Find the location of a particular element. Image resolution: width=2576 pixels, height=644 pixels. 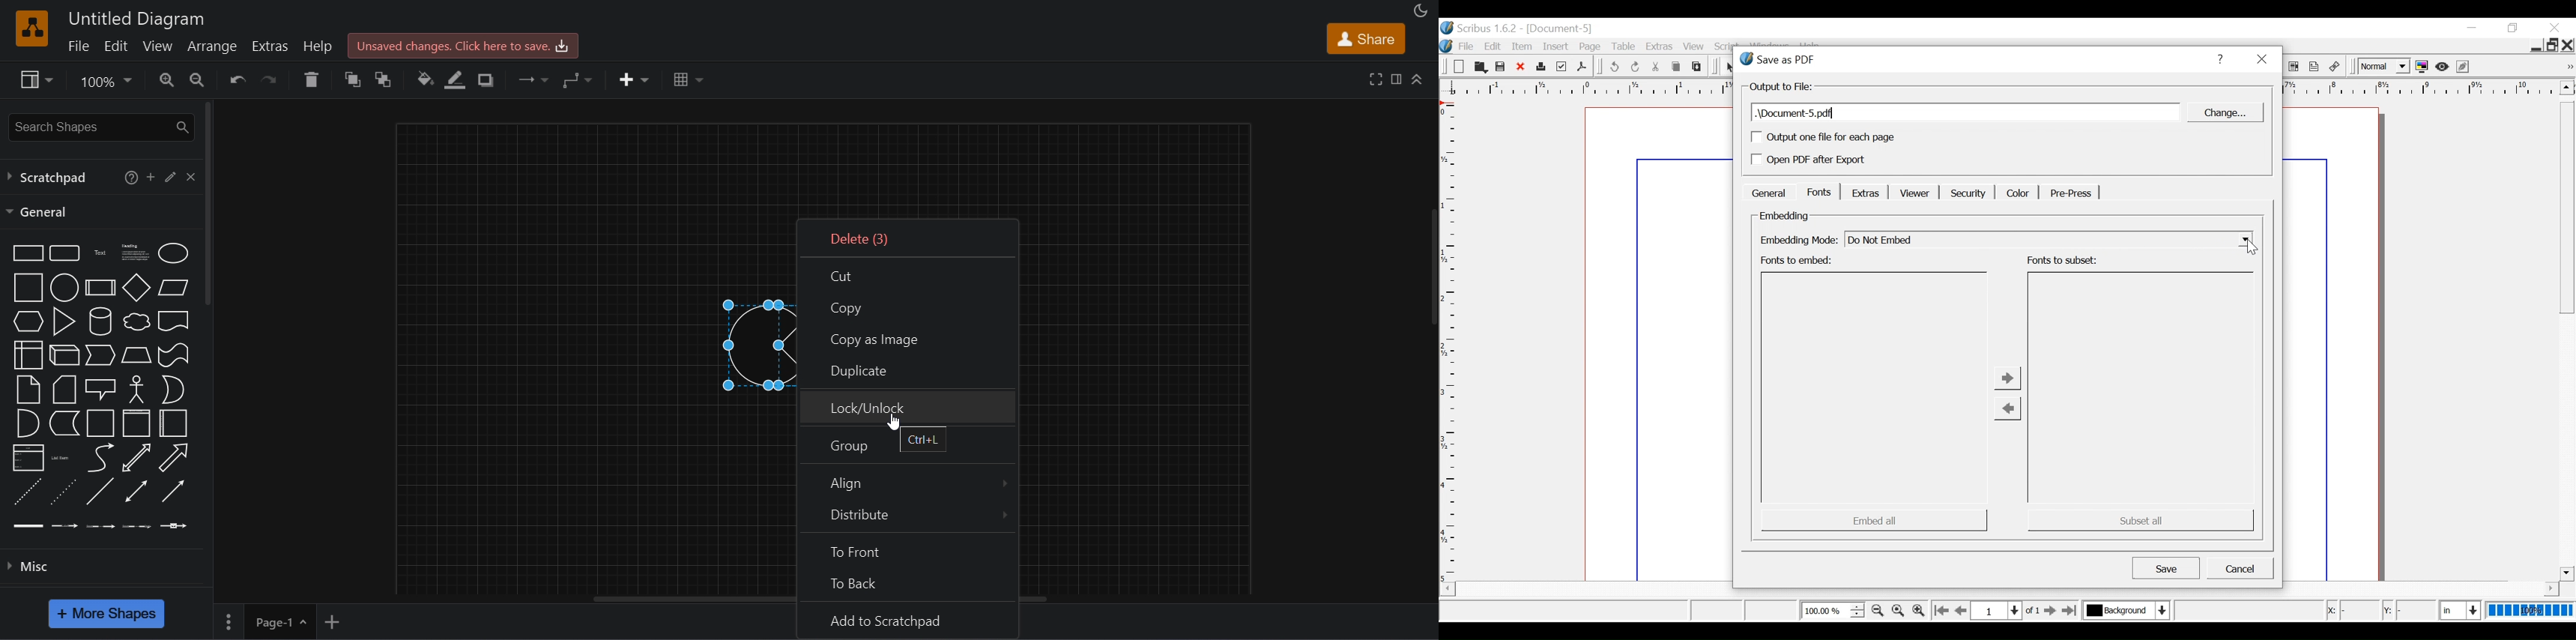

link is located at coordinates (28, 525).